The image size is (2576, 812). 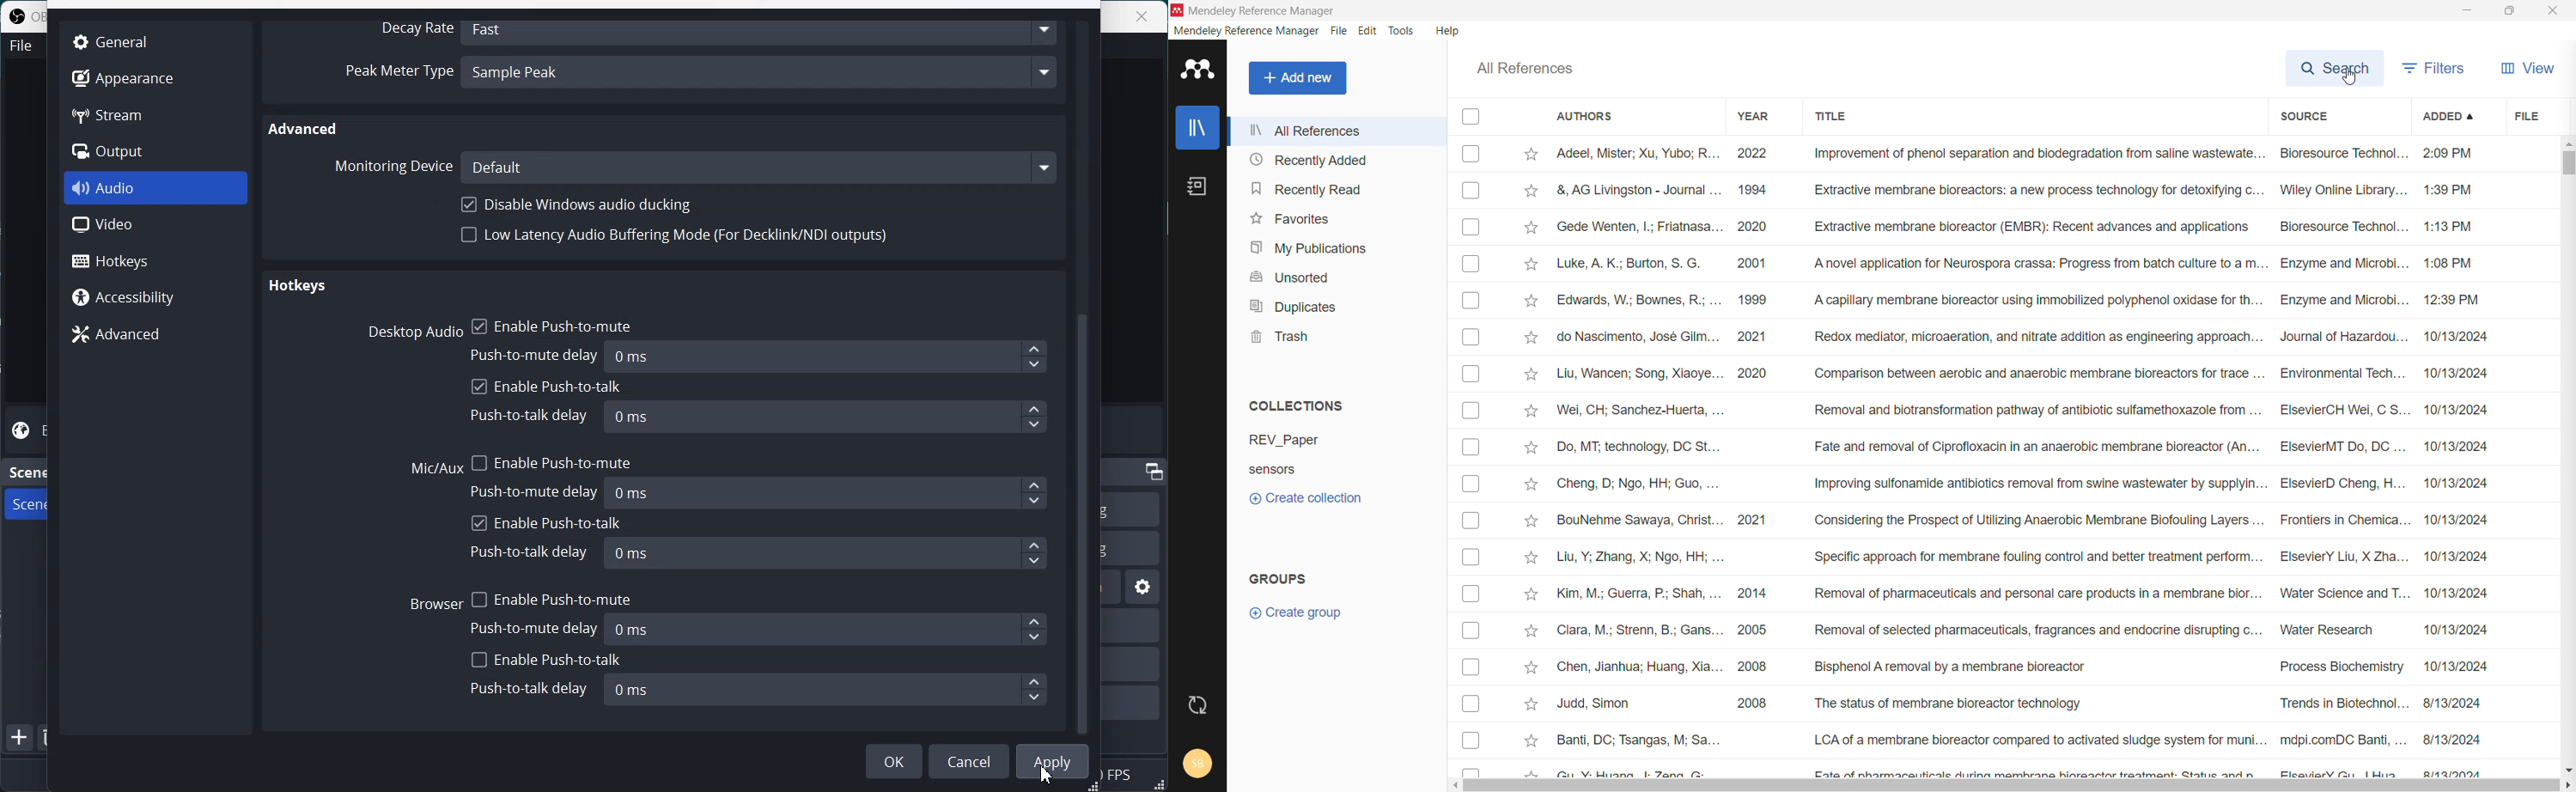 I want to click on Add to favorites, so click(x=1530, y=444).